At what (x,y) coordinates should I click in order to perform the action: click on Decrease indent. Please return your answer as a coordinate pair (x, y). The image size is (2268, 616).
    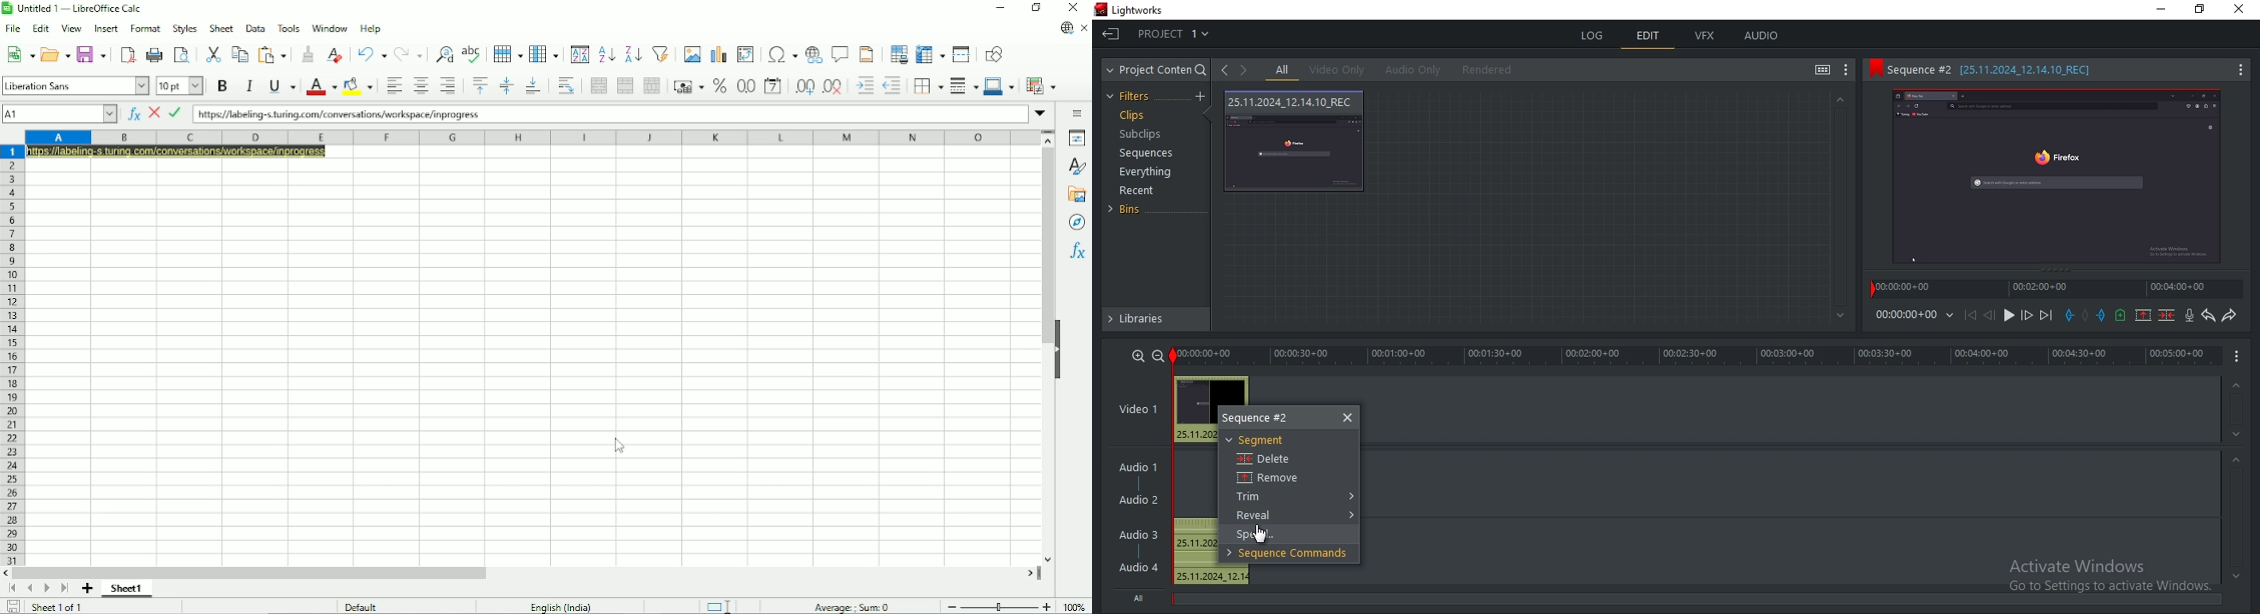
    Looking at the image, I should click on (892, 87).